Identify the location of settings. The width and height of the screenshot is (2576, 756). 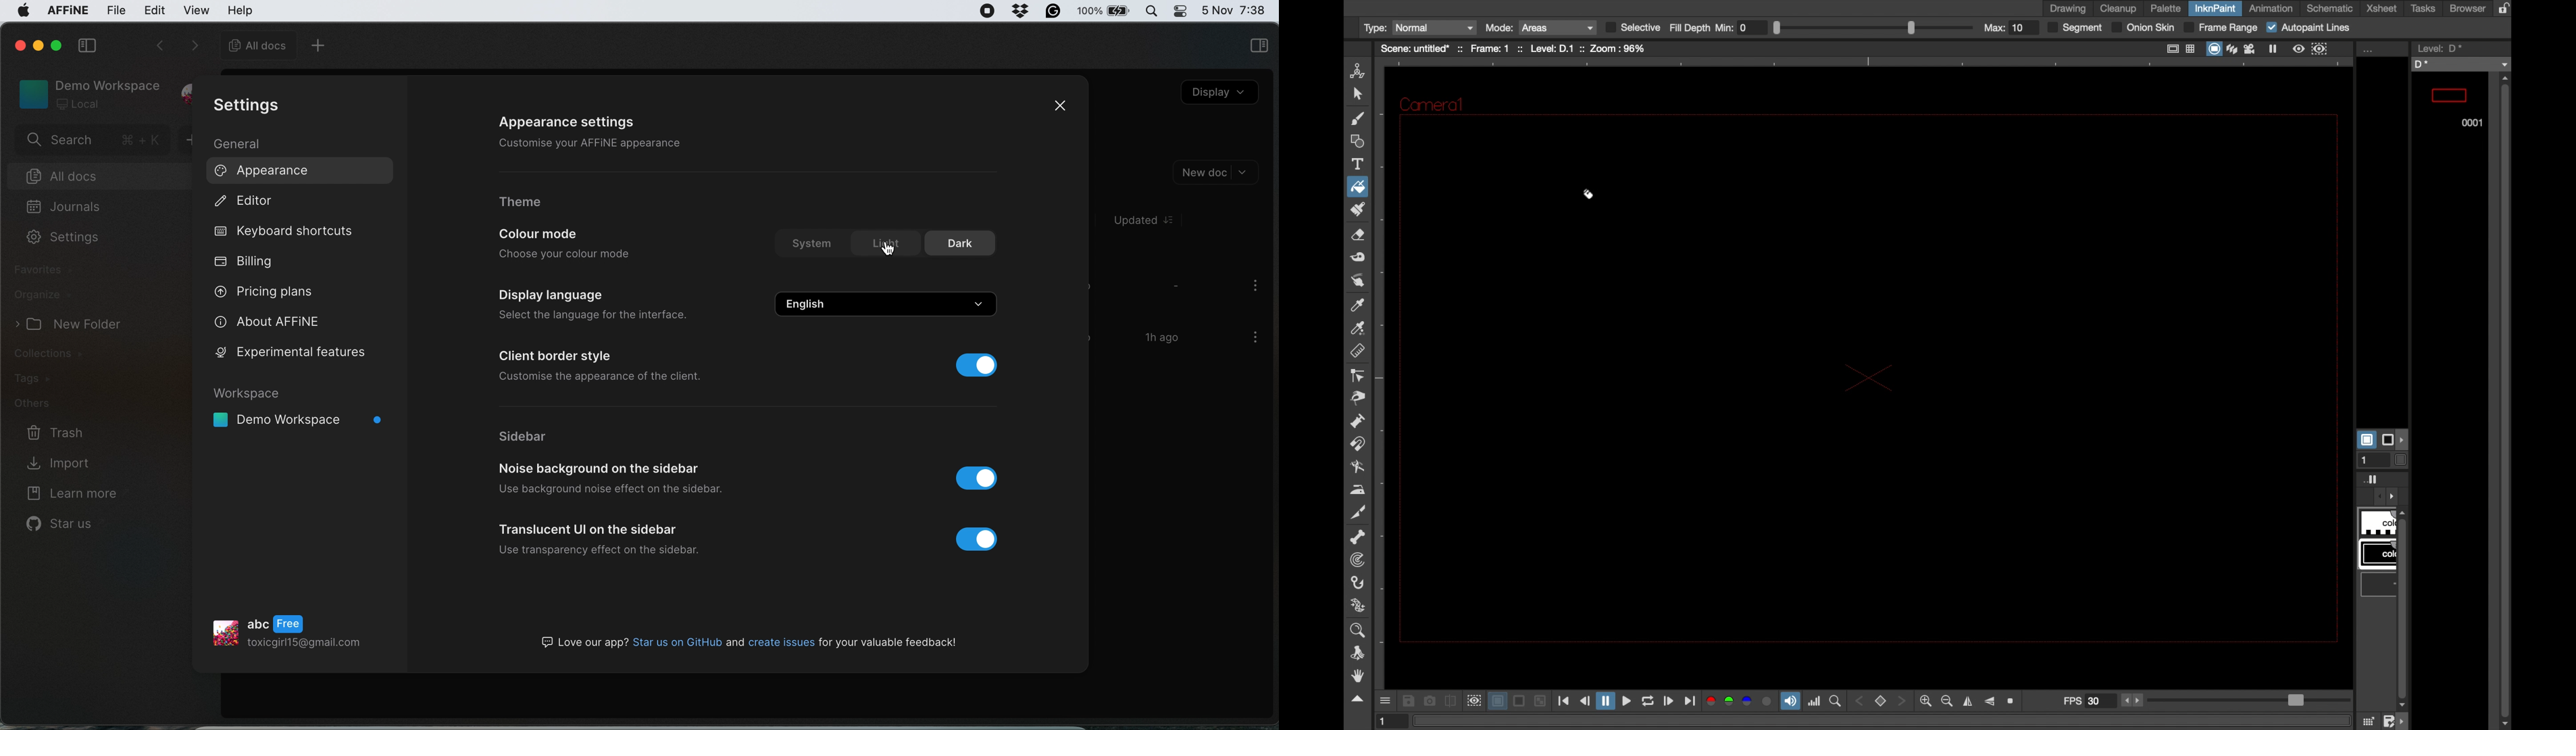
(253, 106).